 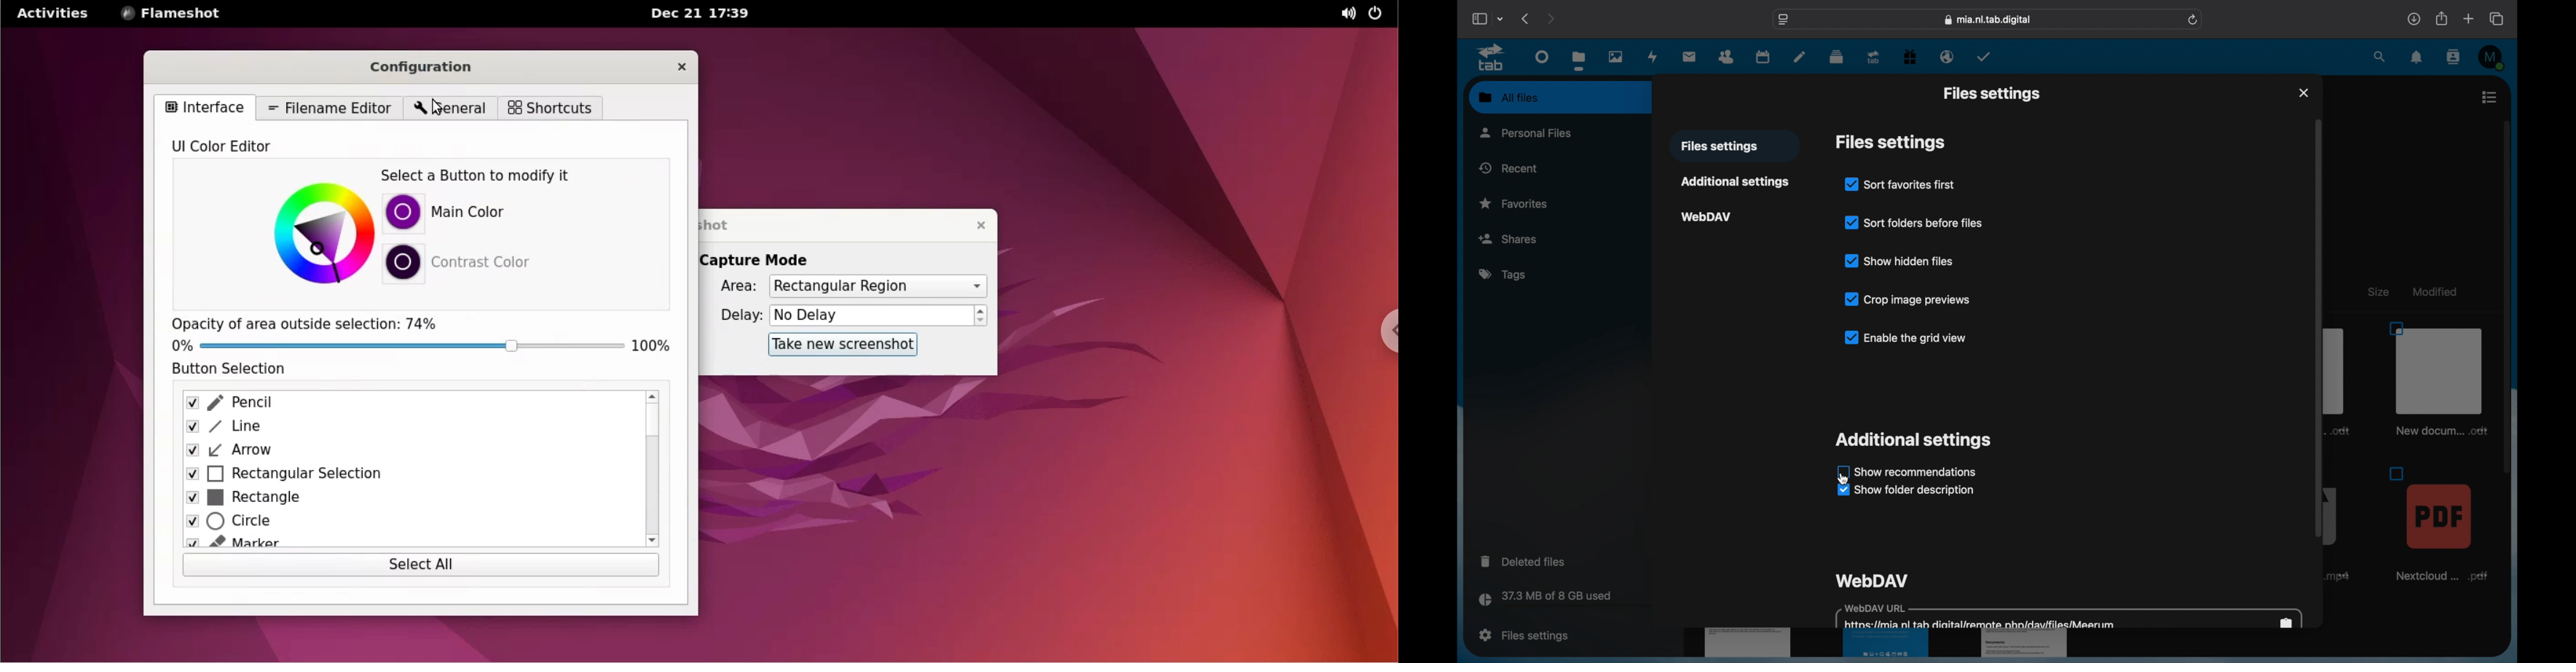 What do you see at coordinates (2497, 18) in the screenshot?
I see `show tab overview` at bounding box center [2497, 18].